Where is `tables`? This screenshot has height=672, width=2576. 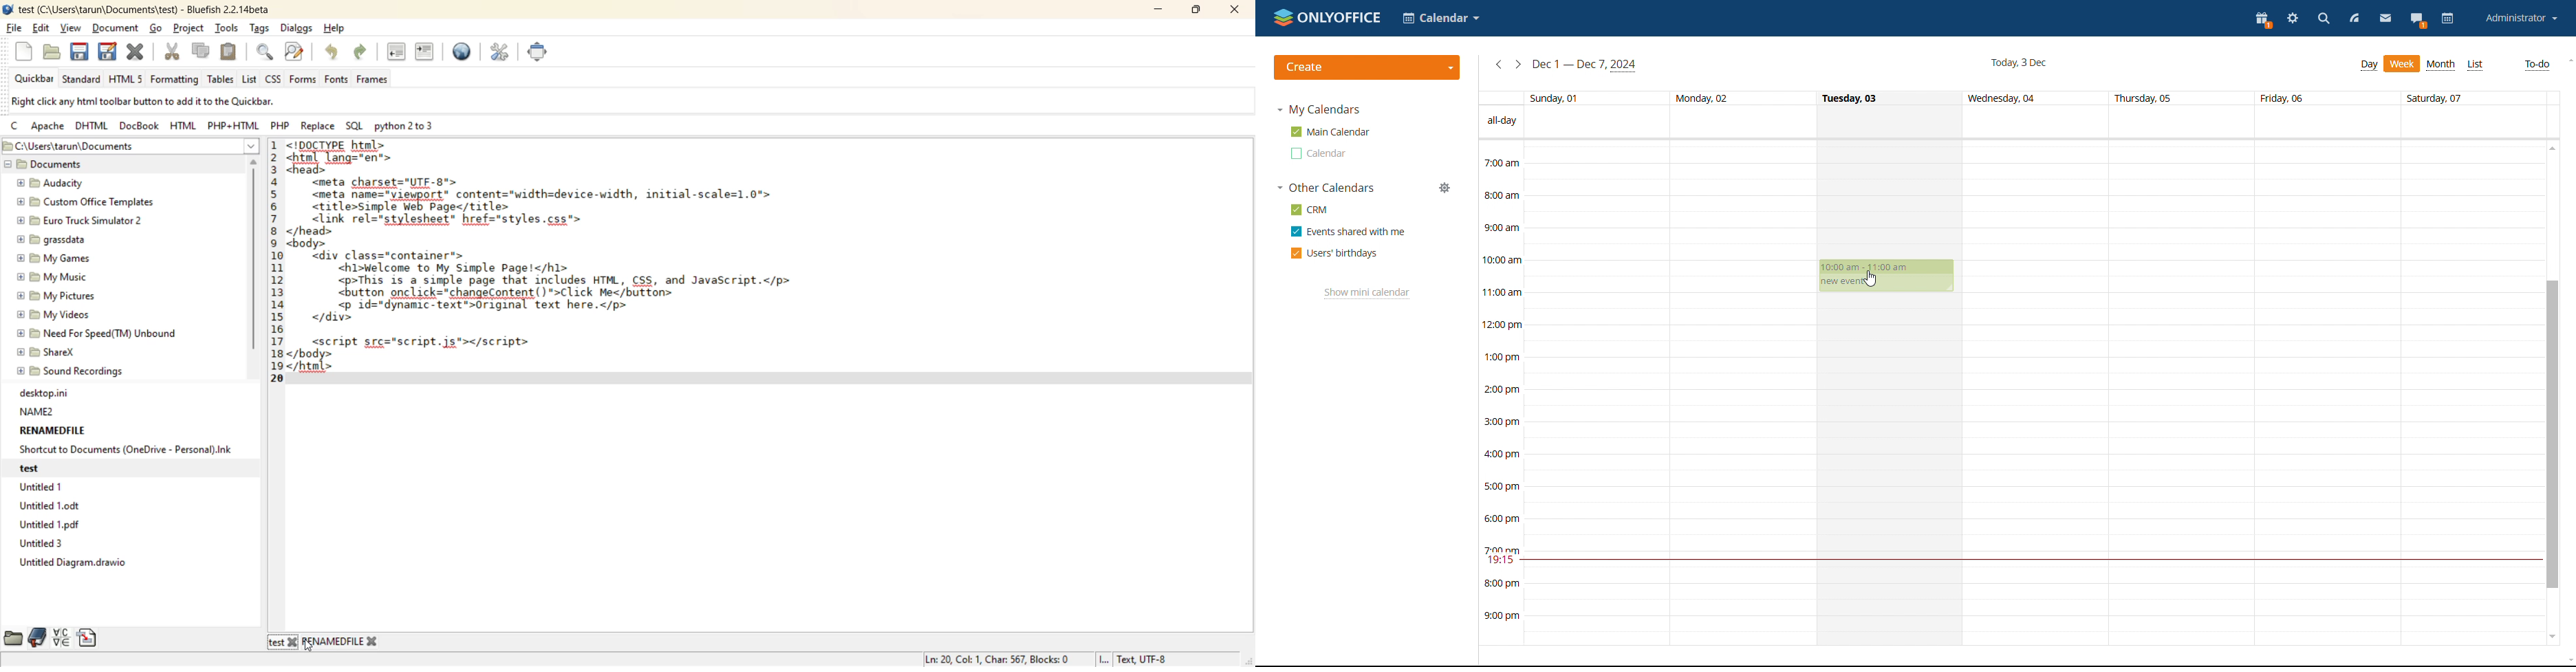
tables is located at coordinates (220, 78).